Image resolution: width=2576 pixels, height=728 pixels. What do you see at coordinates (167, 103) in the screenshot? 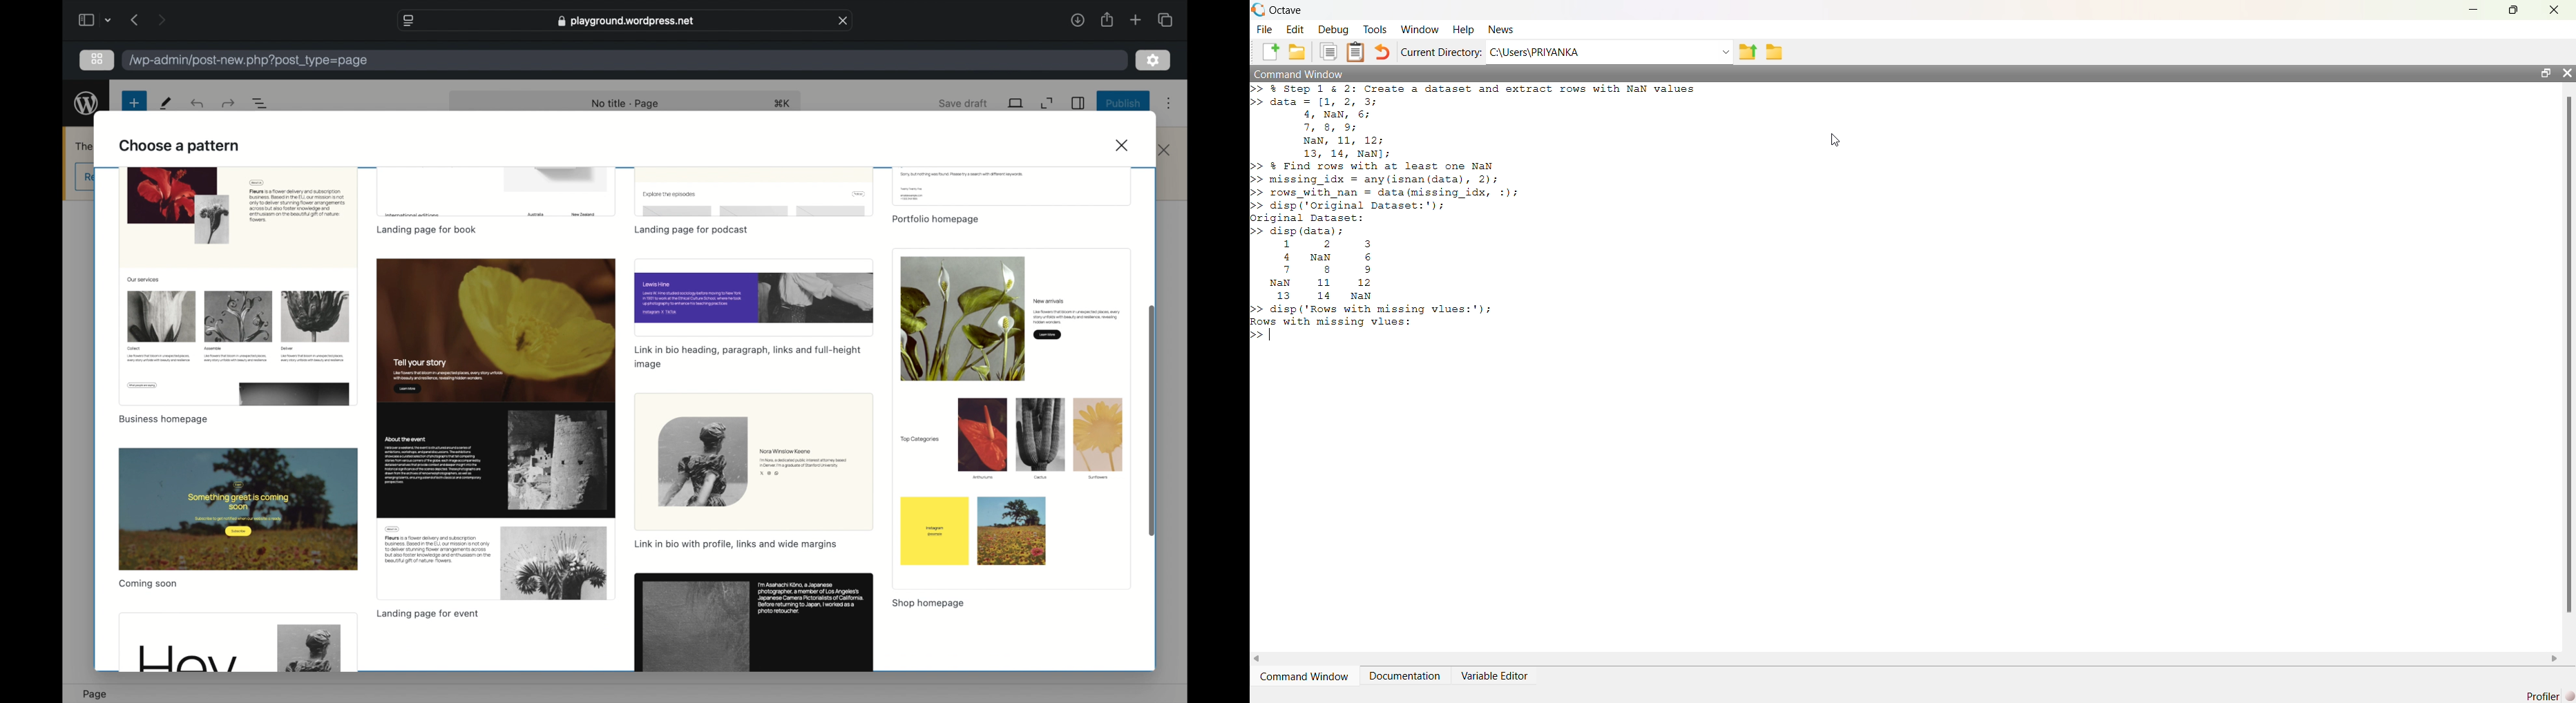
I see `tools` at bounding box center [167, 103].